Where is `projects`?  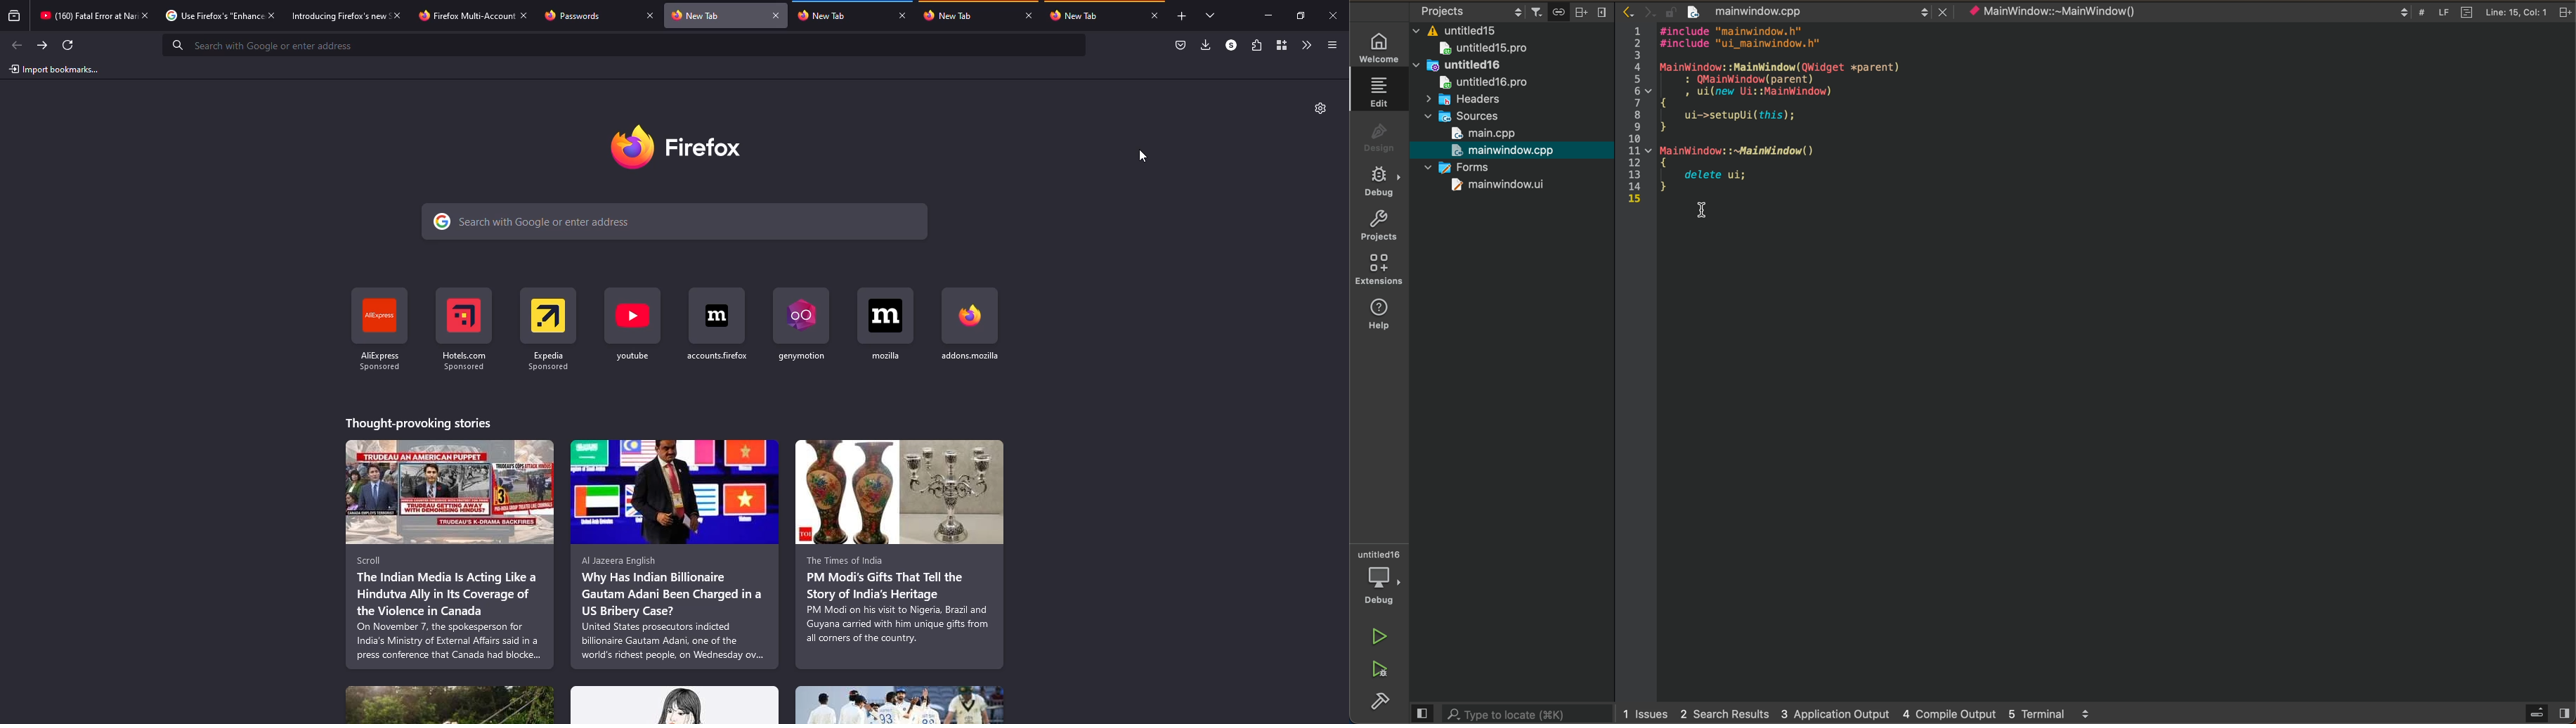
projects is located at coordinates (1379, 226).